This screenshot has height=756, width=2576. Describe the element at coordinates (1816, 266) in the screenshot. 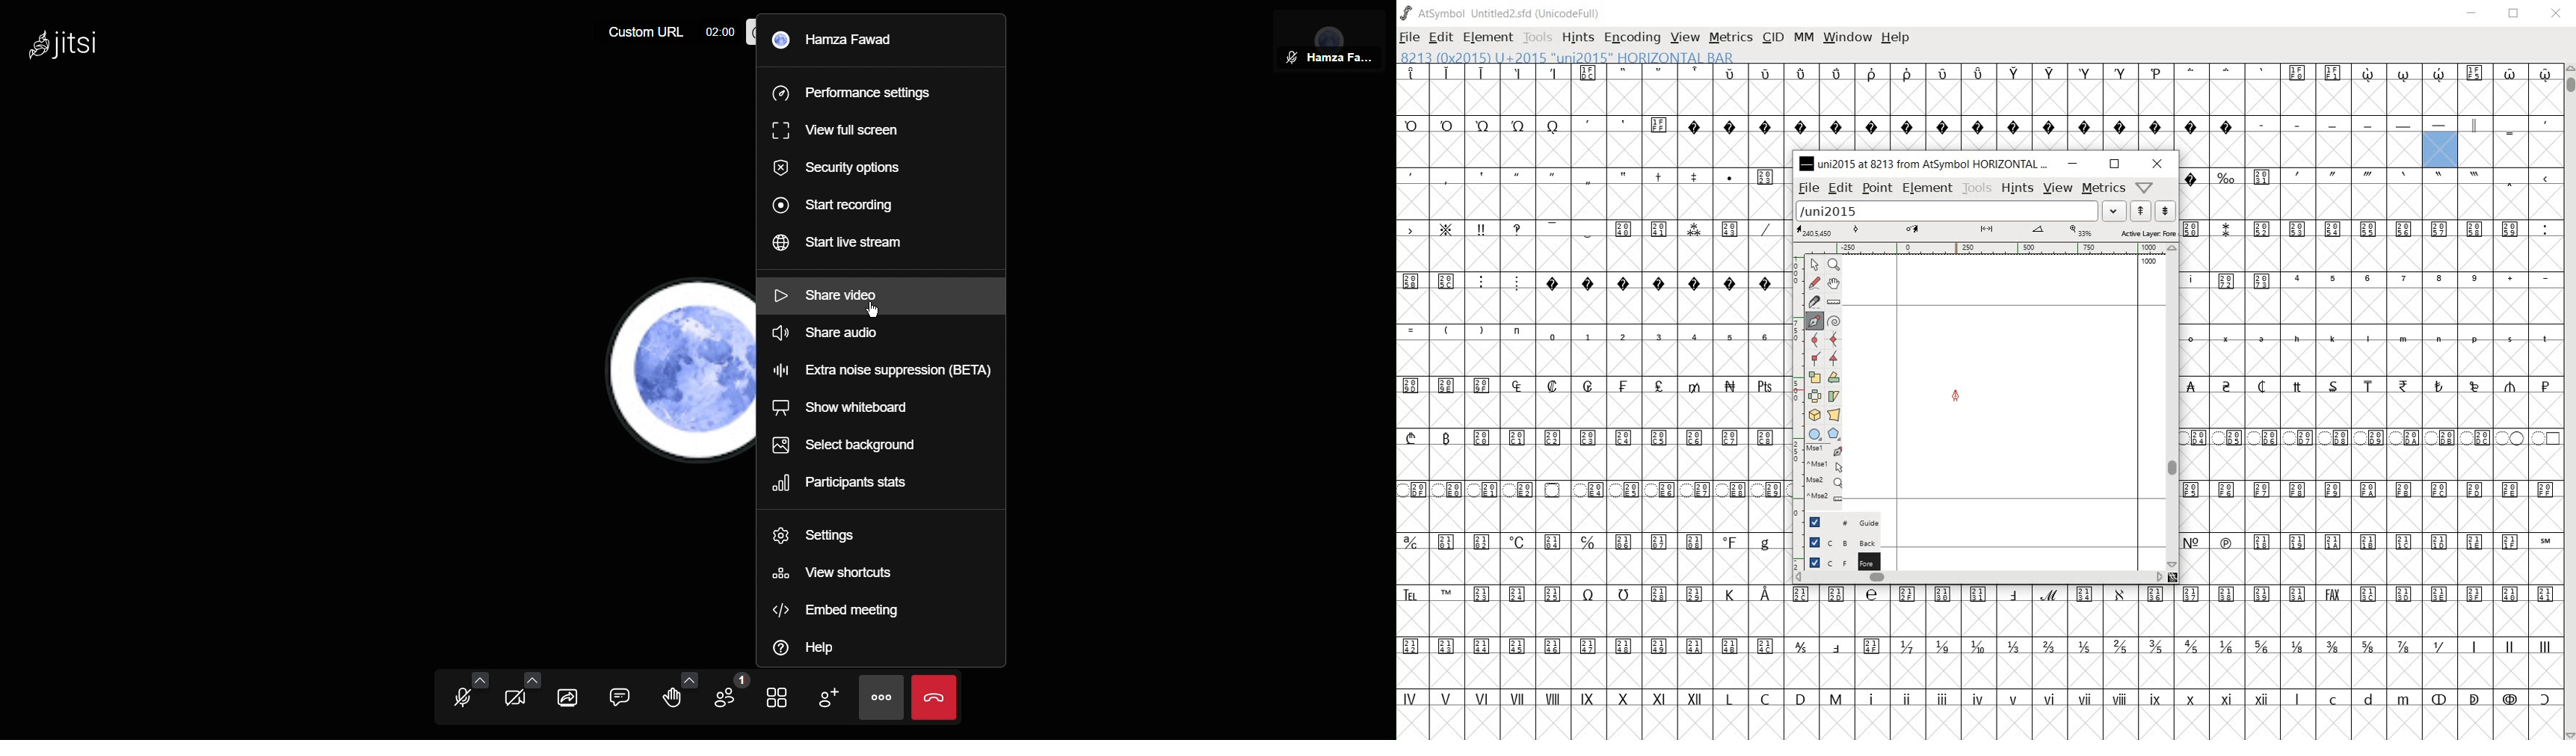

I see `POINTER` at that location.